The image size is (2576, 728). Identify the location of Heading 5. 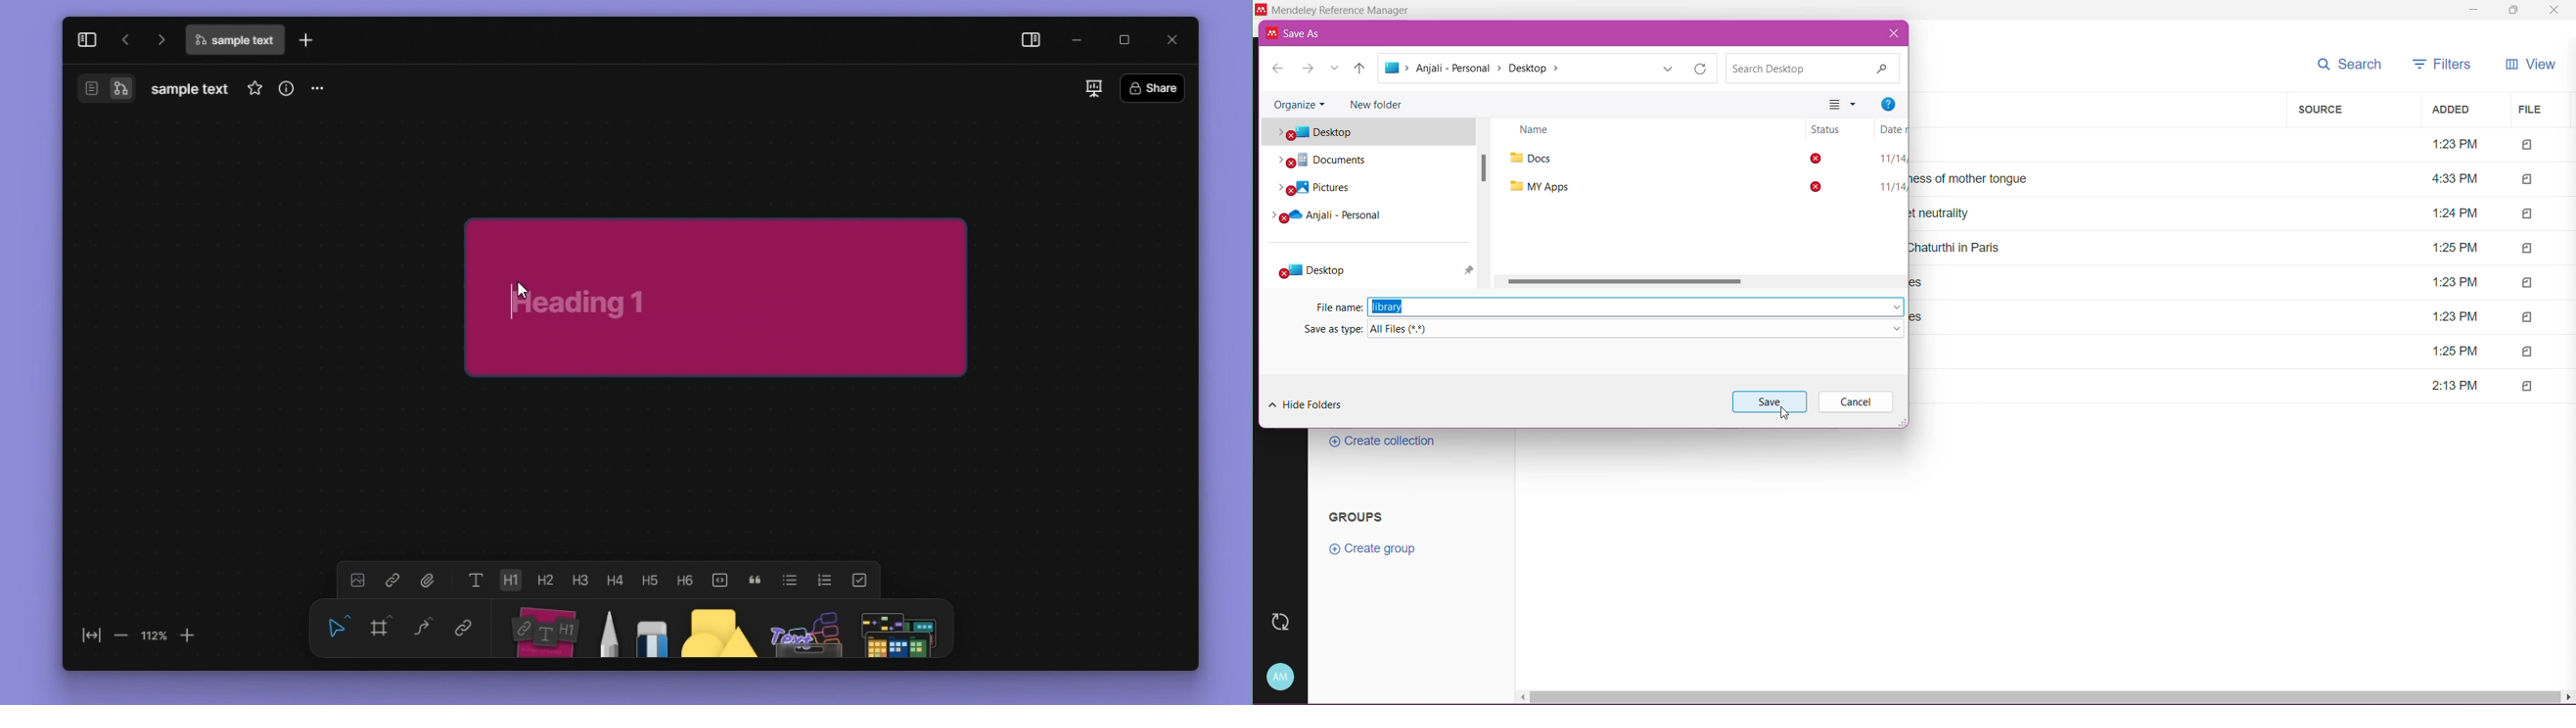
(650, 580).